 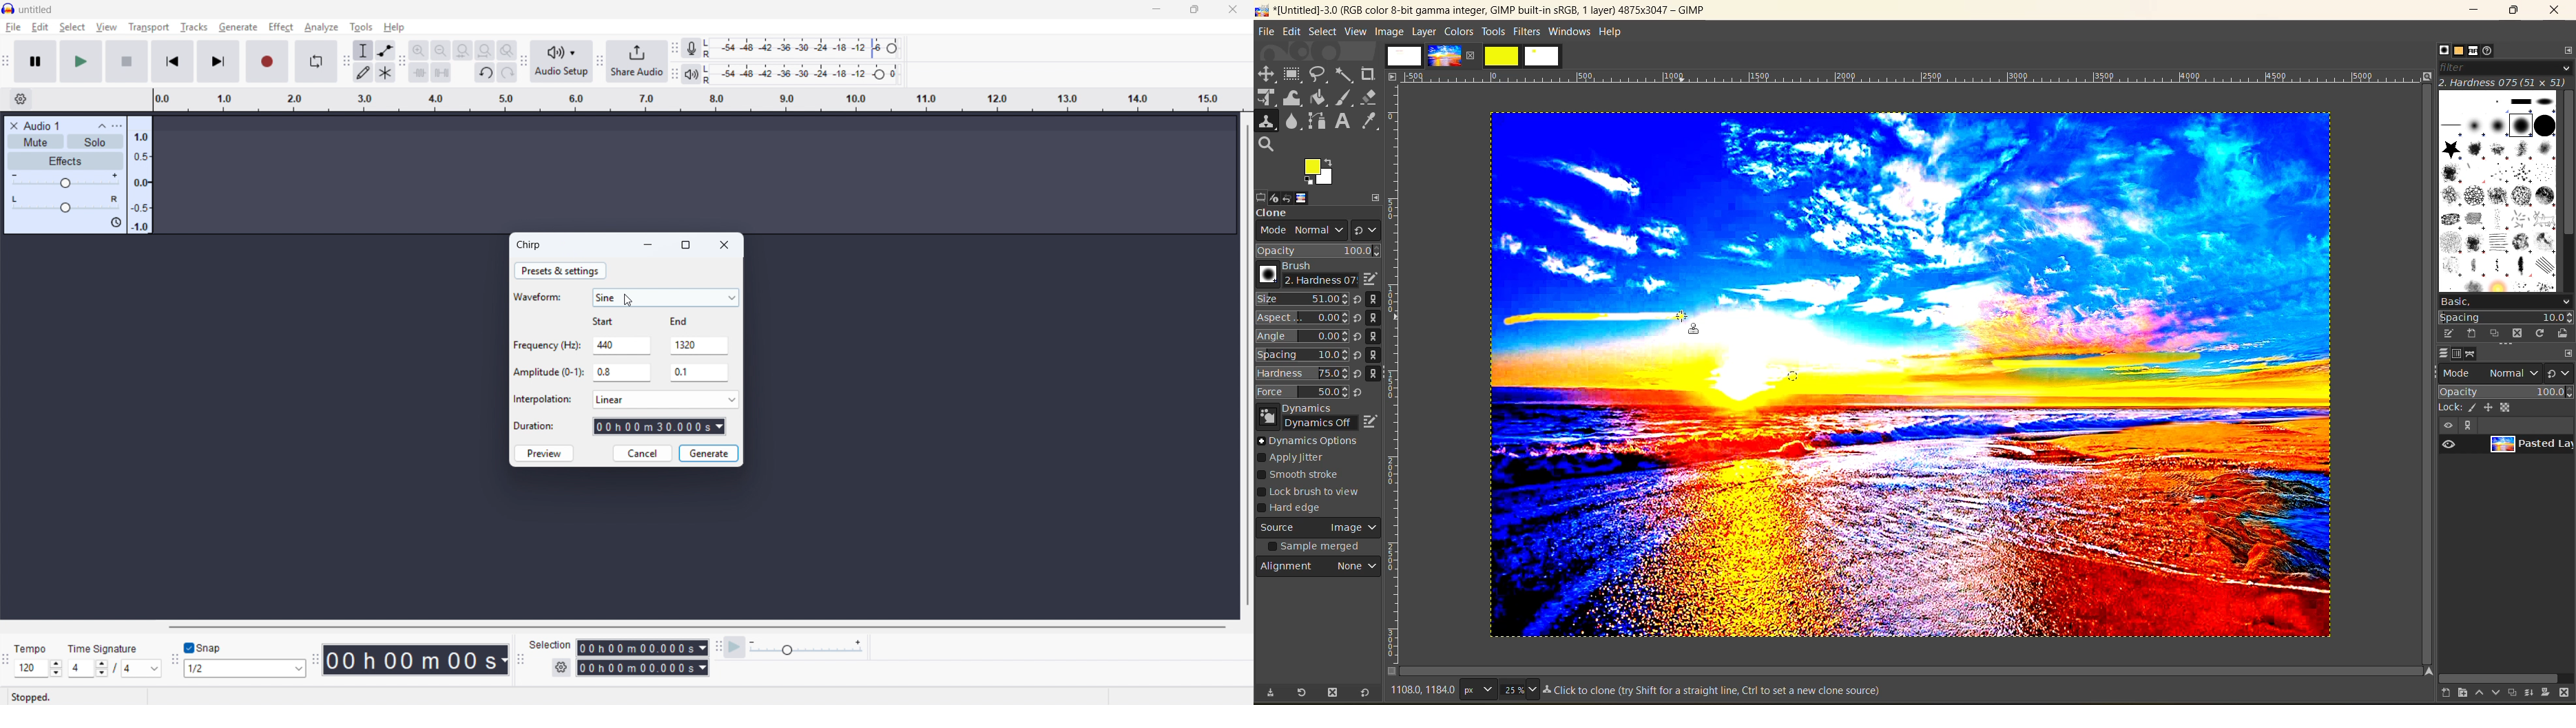 What do you see at coordinates (441, 50) in the screenshot?
I see `Zoom out ` at bounding box center [441, 50].